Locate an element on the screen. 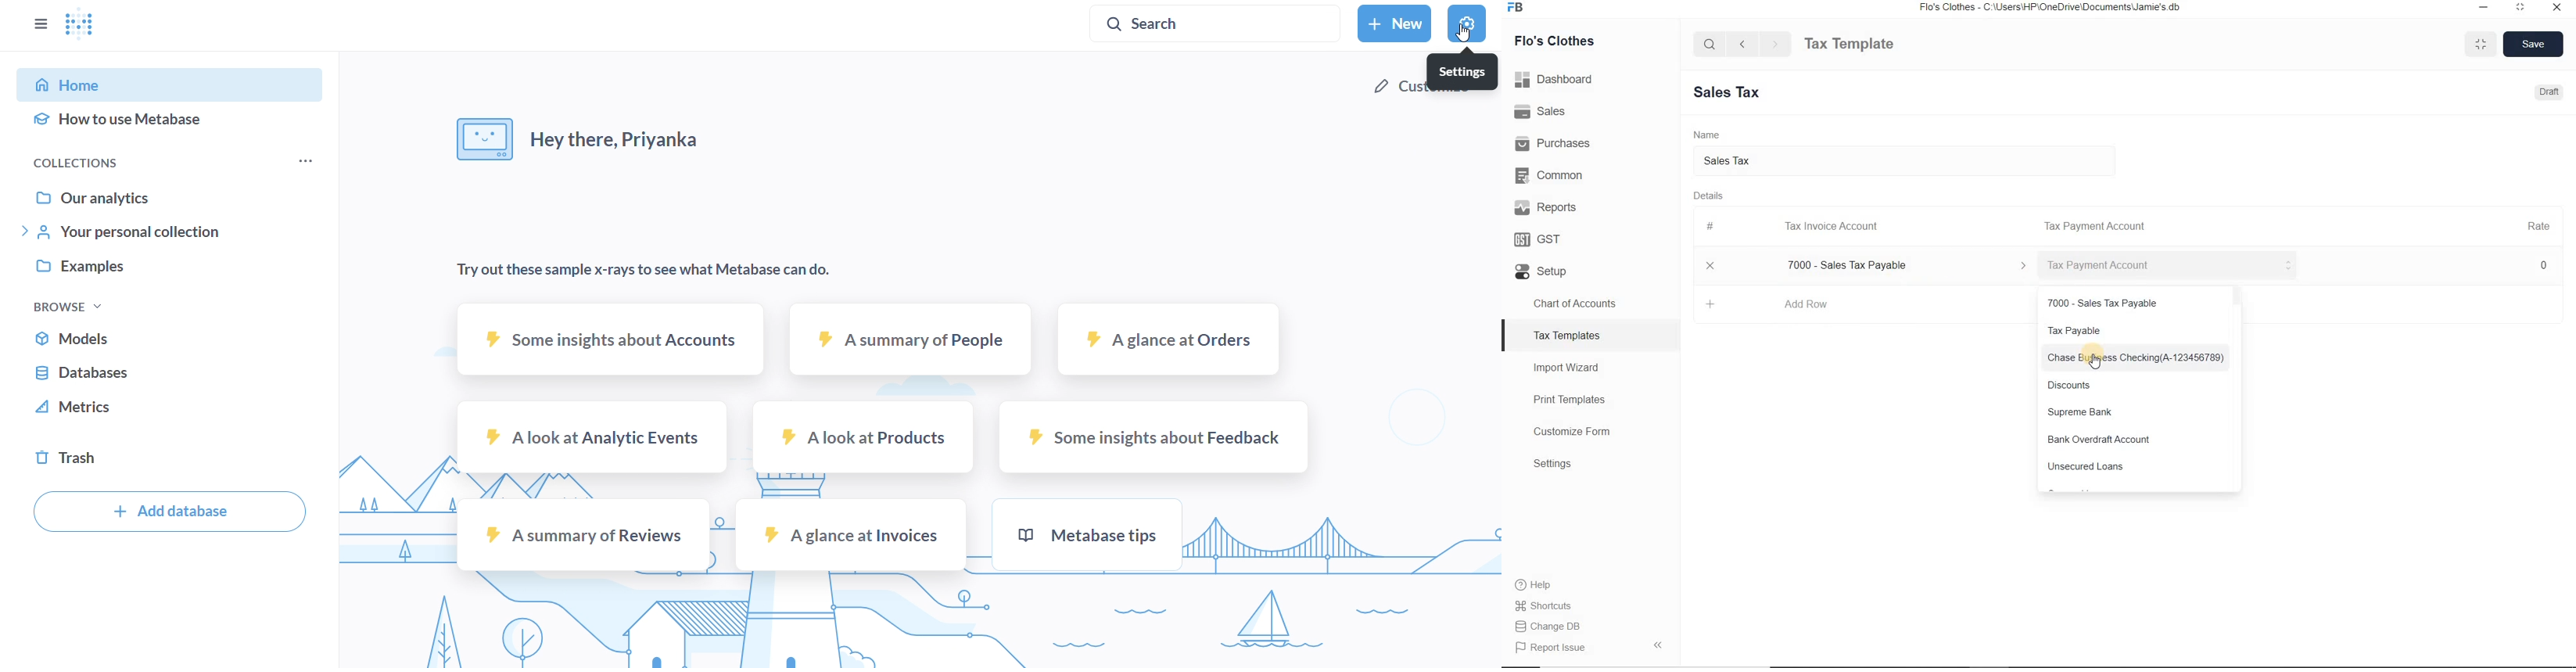 This screenshot has height=672, width=2576. 7000-Sales Tax Payable is located at coordinates (2137, 302).